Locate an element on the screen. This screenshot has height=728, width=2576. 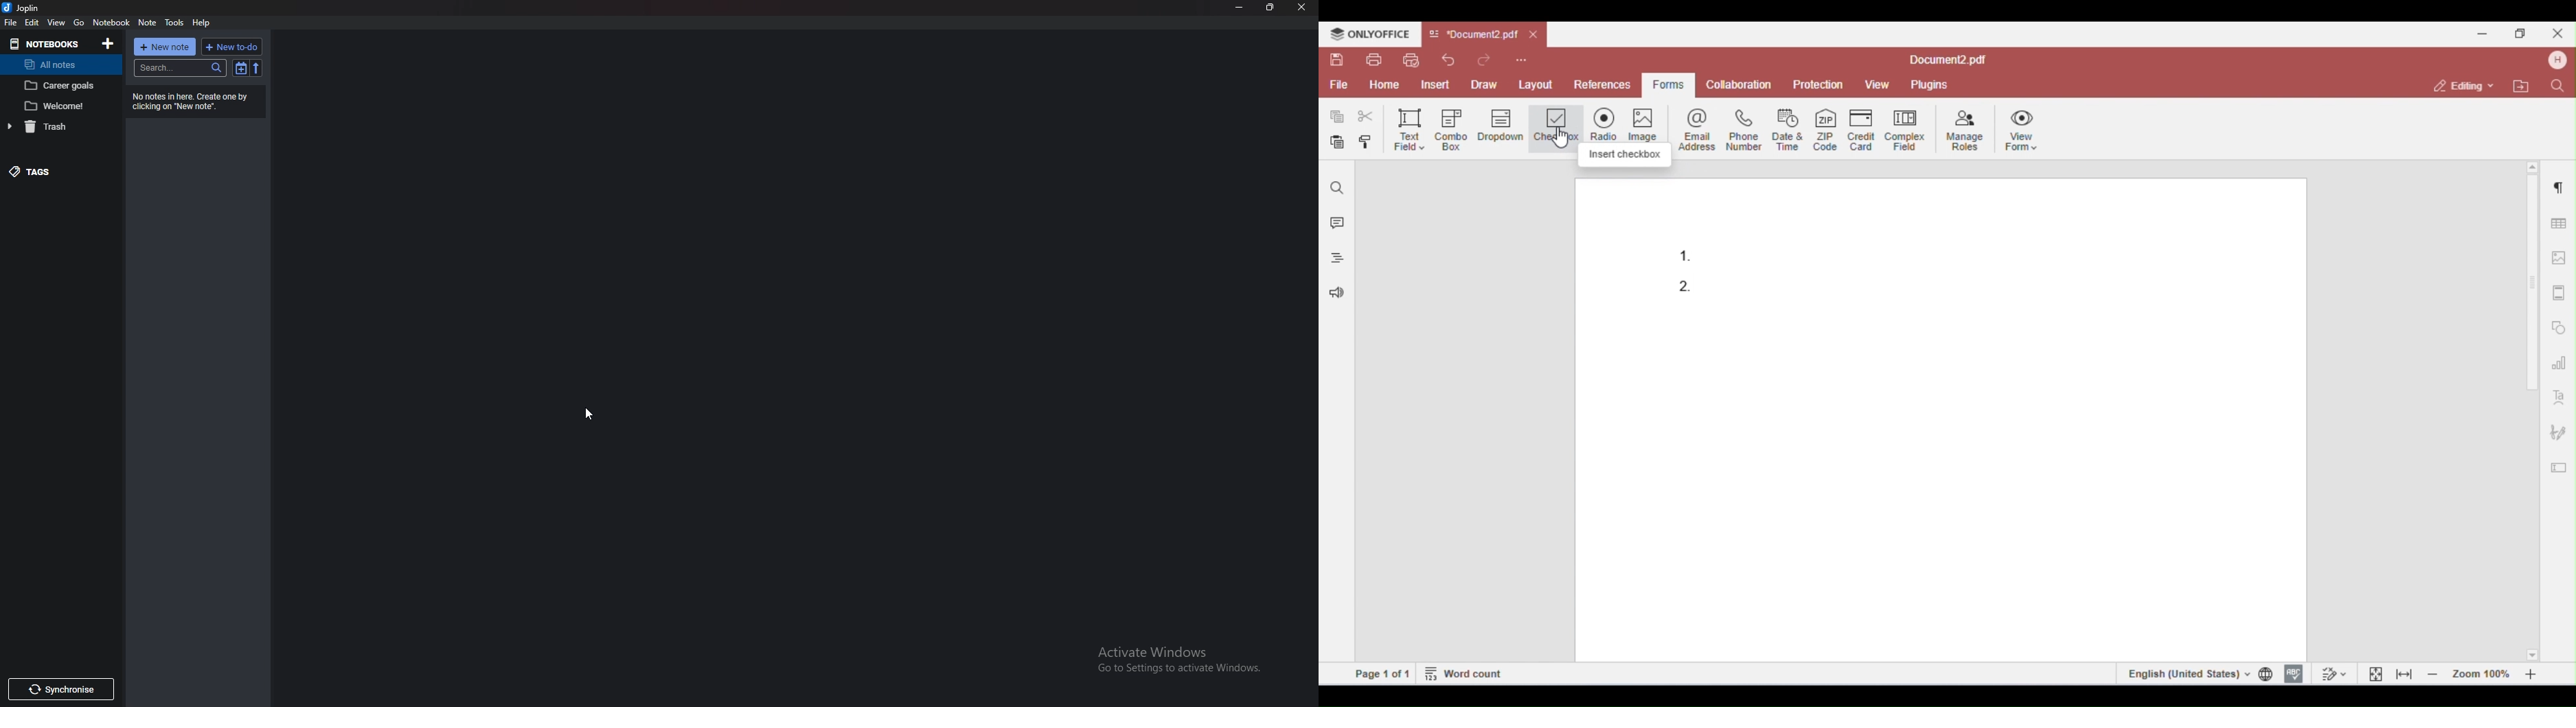
minimize is located at coordinates (1238, 8).